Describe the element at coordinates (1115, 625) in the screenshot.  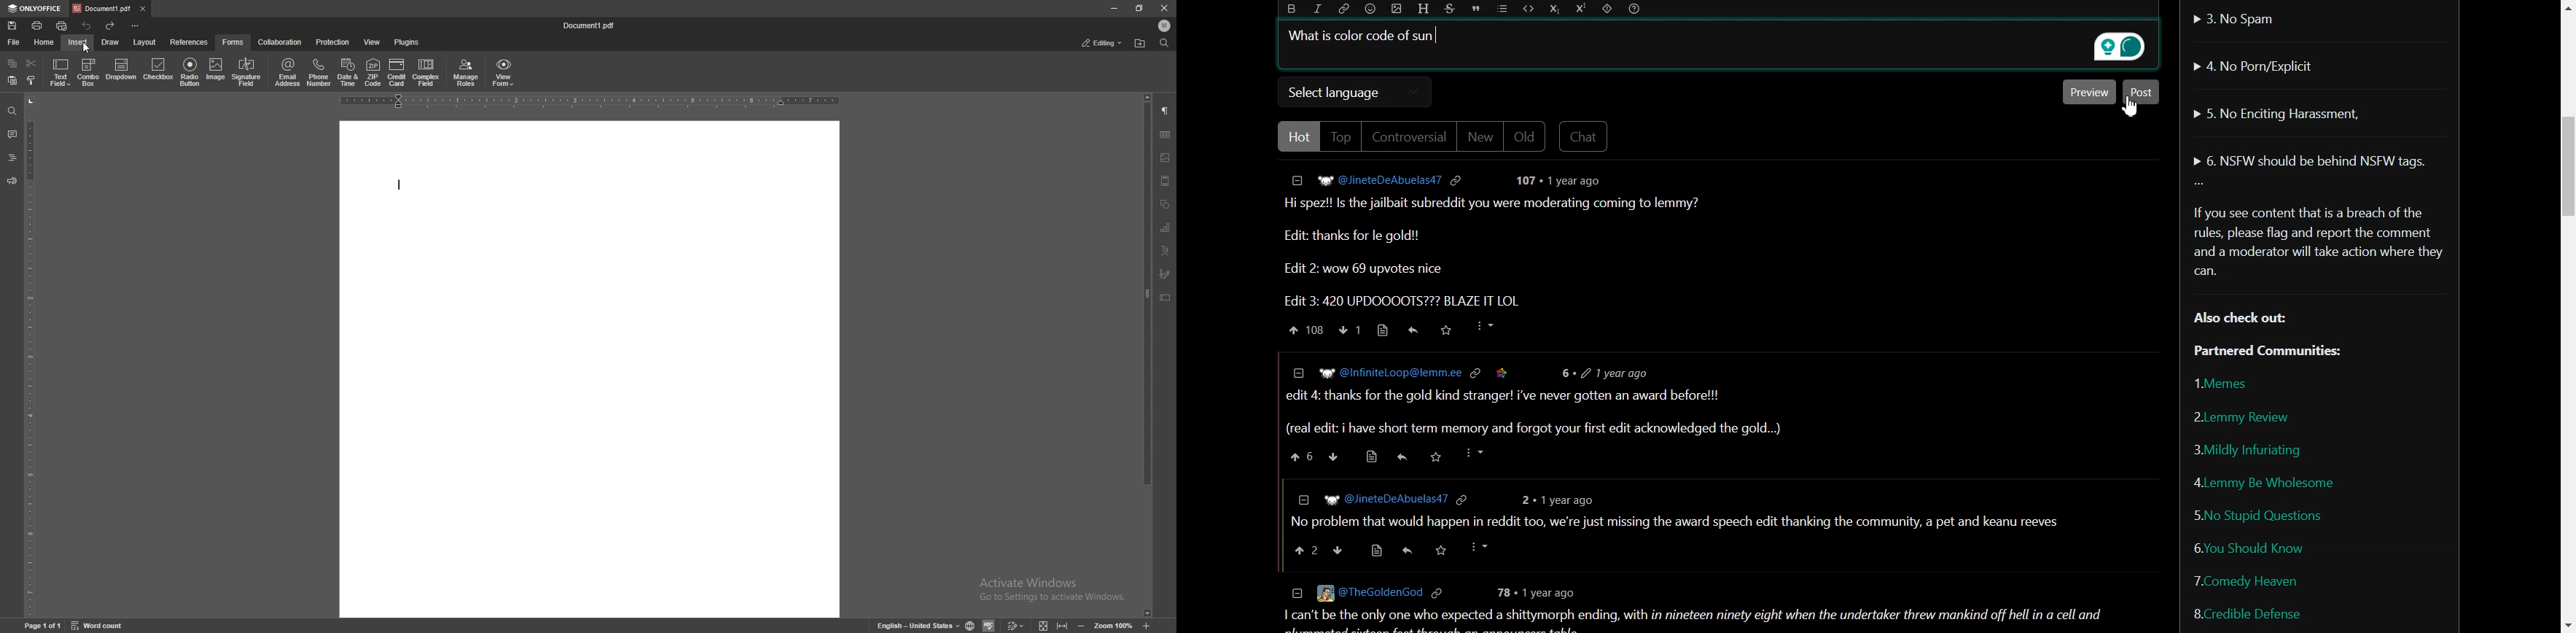
I see `zoom` at that location.